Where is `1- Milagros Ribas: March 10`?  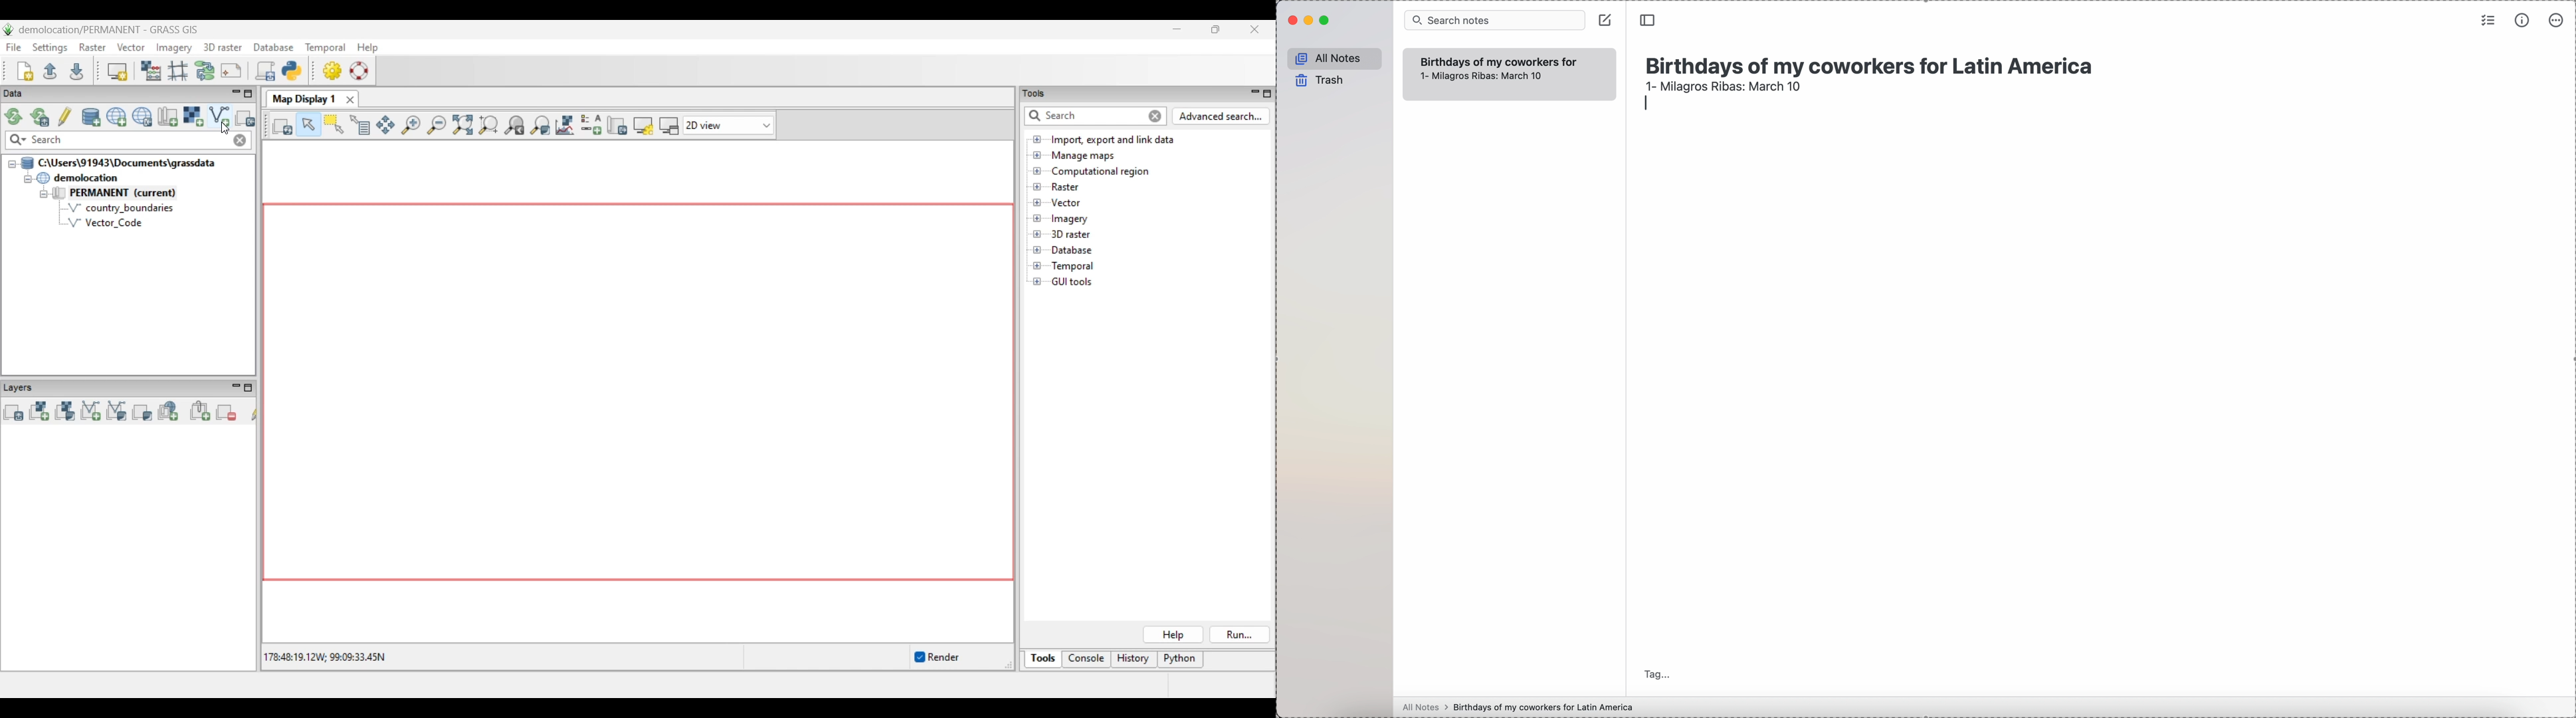
1- Milagros Ribas: March 10 is located at coordinates (1479, 79).